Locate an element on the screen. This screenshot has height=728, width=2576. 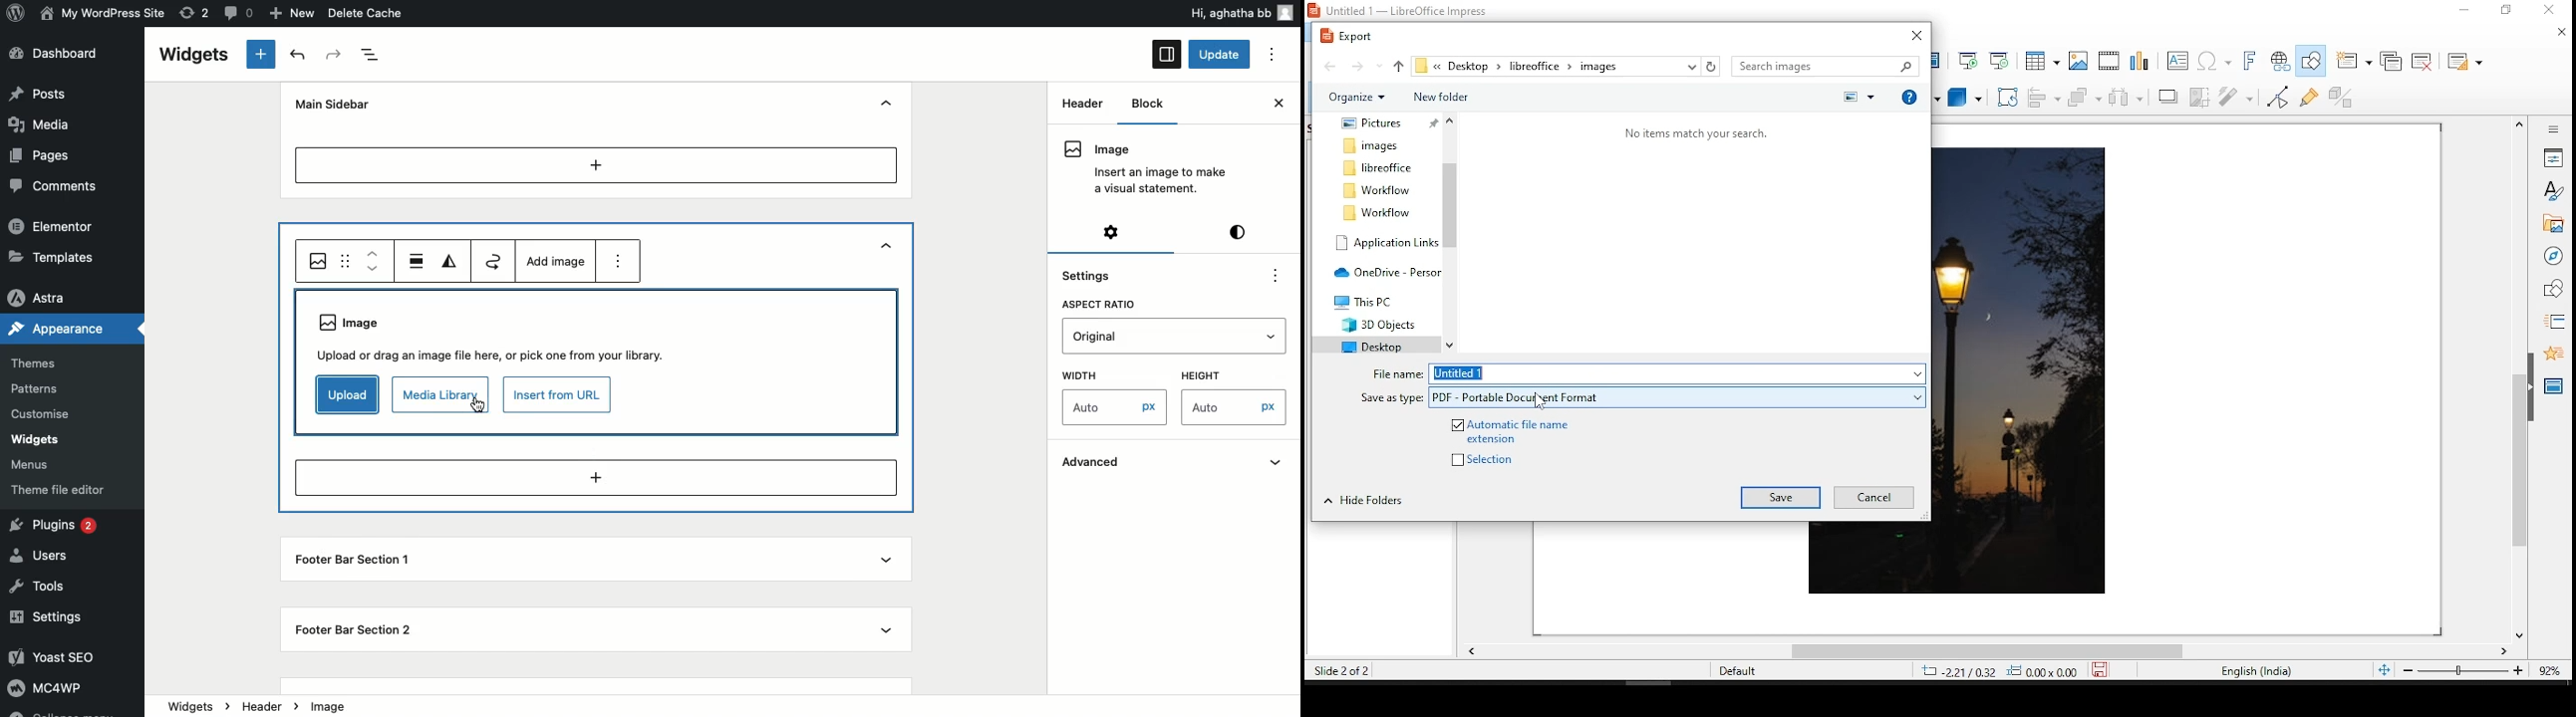
Drag is located at coordinates (347, 260).